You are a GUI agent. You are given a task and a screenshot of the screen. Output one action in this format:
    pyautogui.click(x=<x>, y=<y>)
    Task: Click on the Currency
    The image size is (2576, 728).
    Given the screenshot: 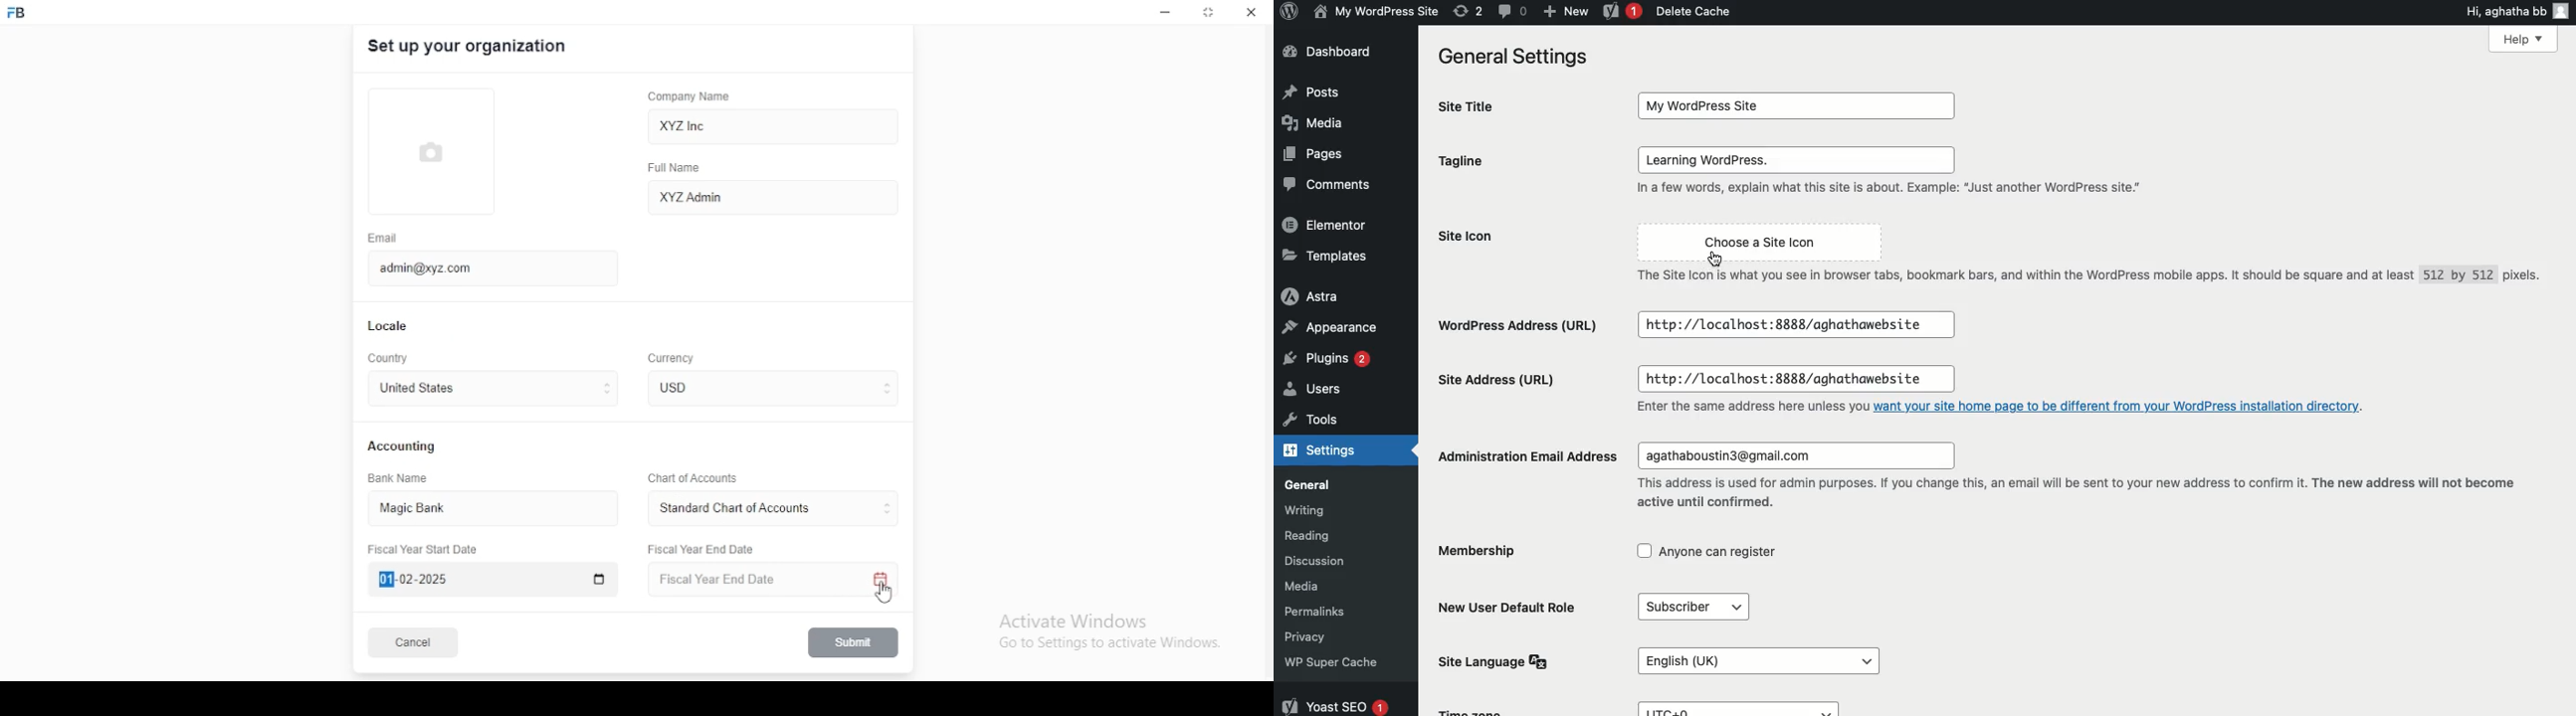 What is the action you would take?
    pyautogui.click(x=672, y=359)
    